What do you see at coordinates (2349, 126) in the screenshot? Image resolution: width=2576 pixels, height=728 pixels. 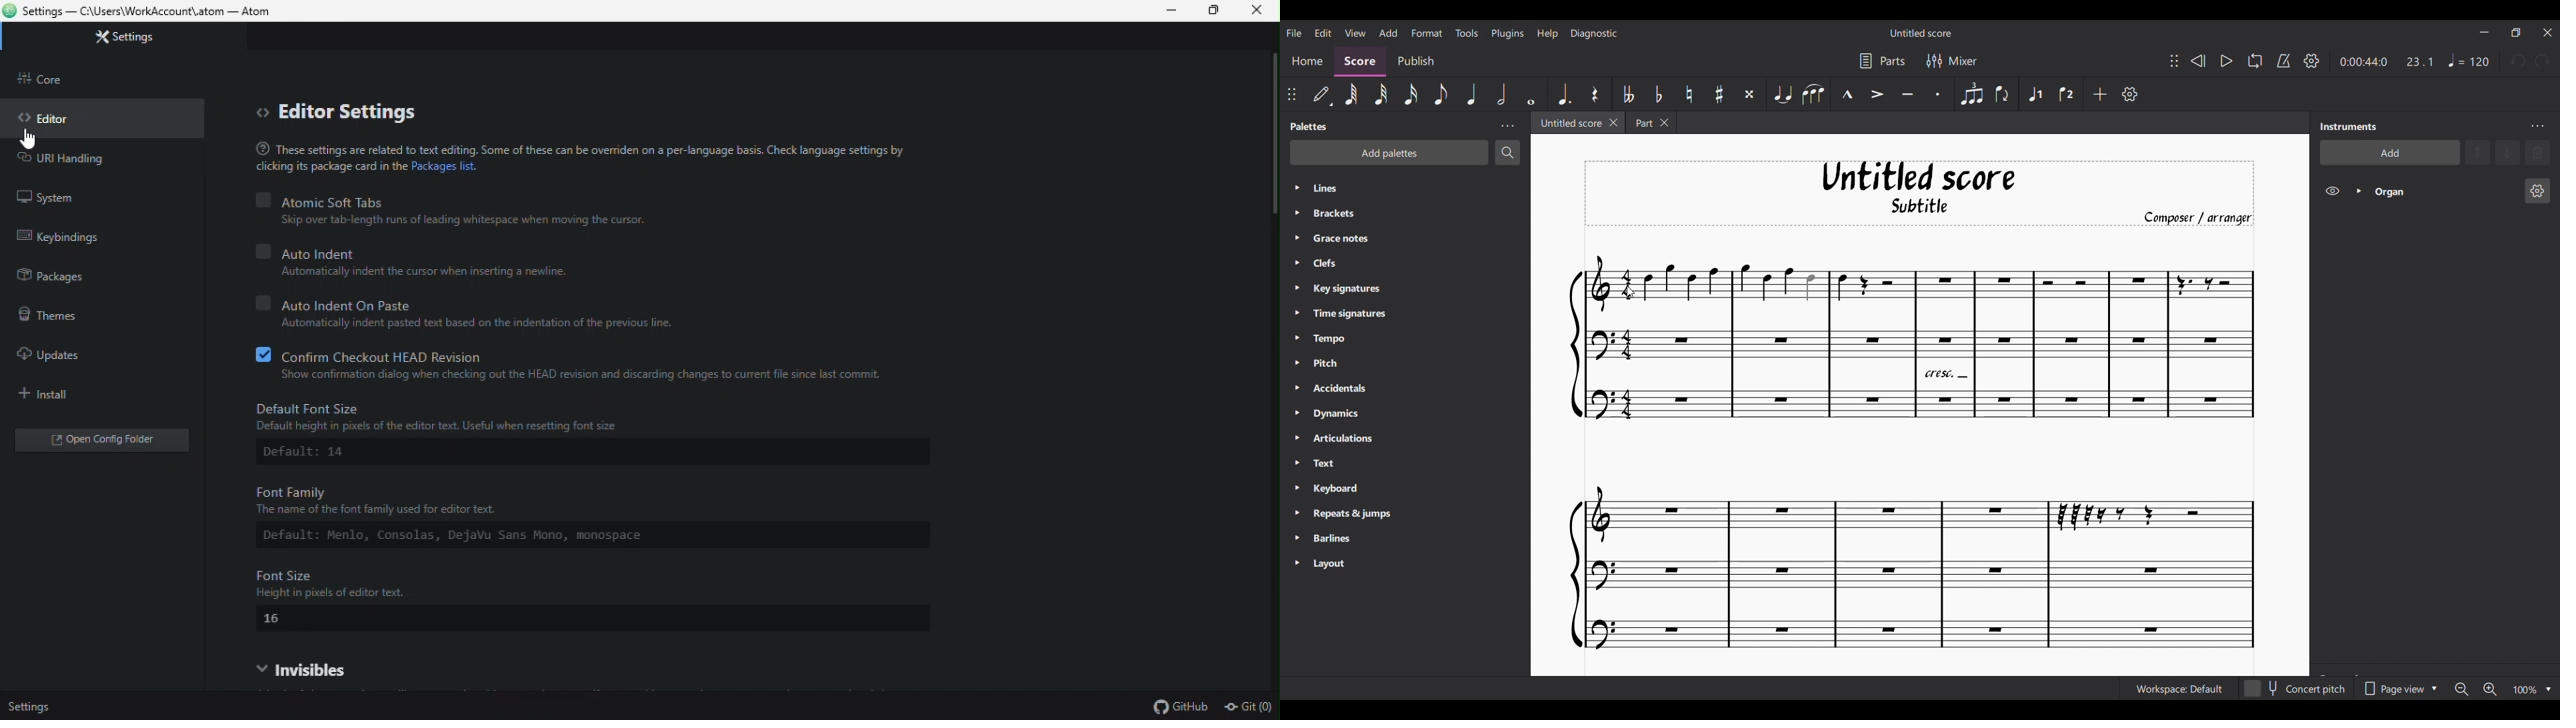 I see `Panel title` at bounding box center [2349, 126].